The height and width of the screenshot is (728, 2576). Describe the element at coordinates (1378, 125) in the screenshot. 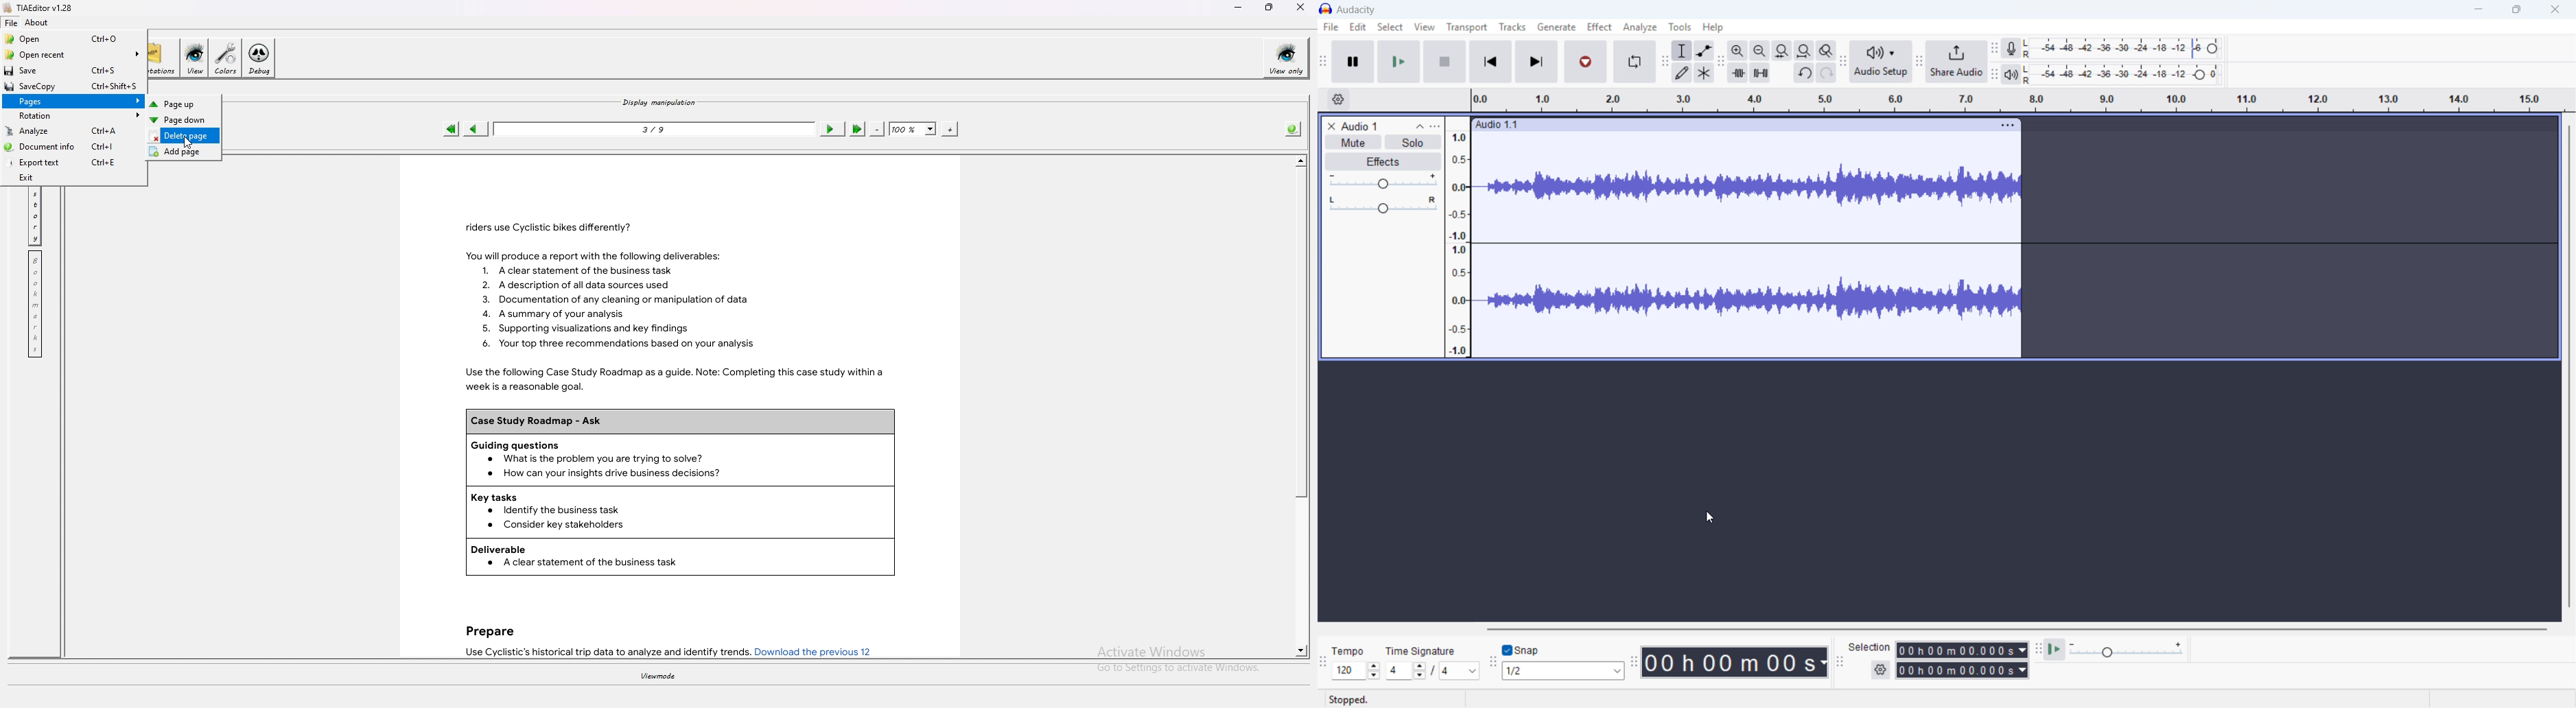

I see `Track title ` at that location.